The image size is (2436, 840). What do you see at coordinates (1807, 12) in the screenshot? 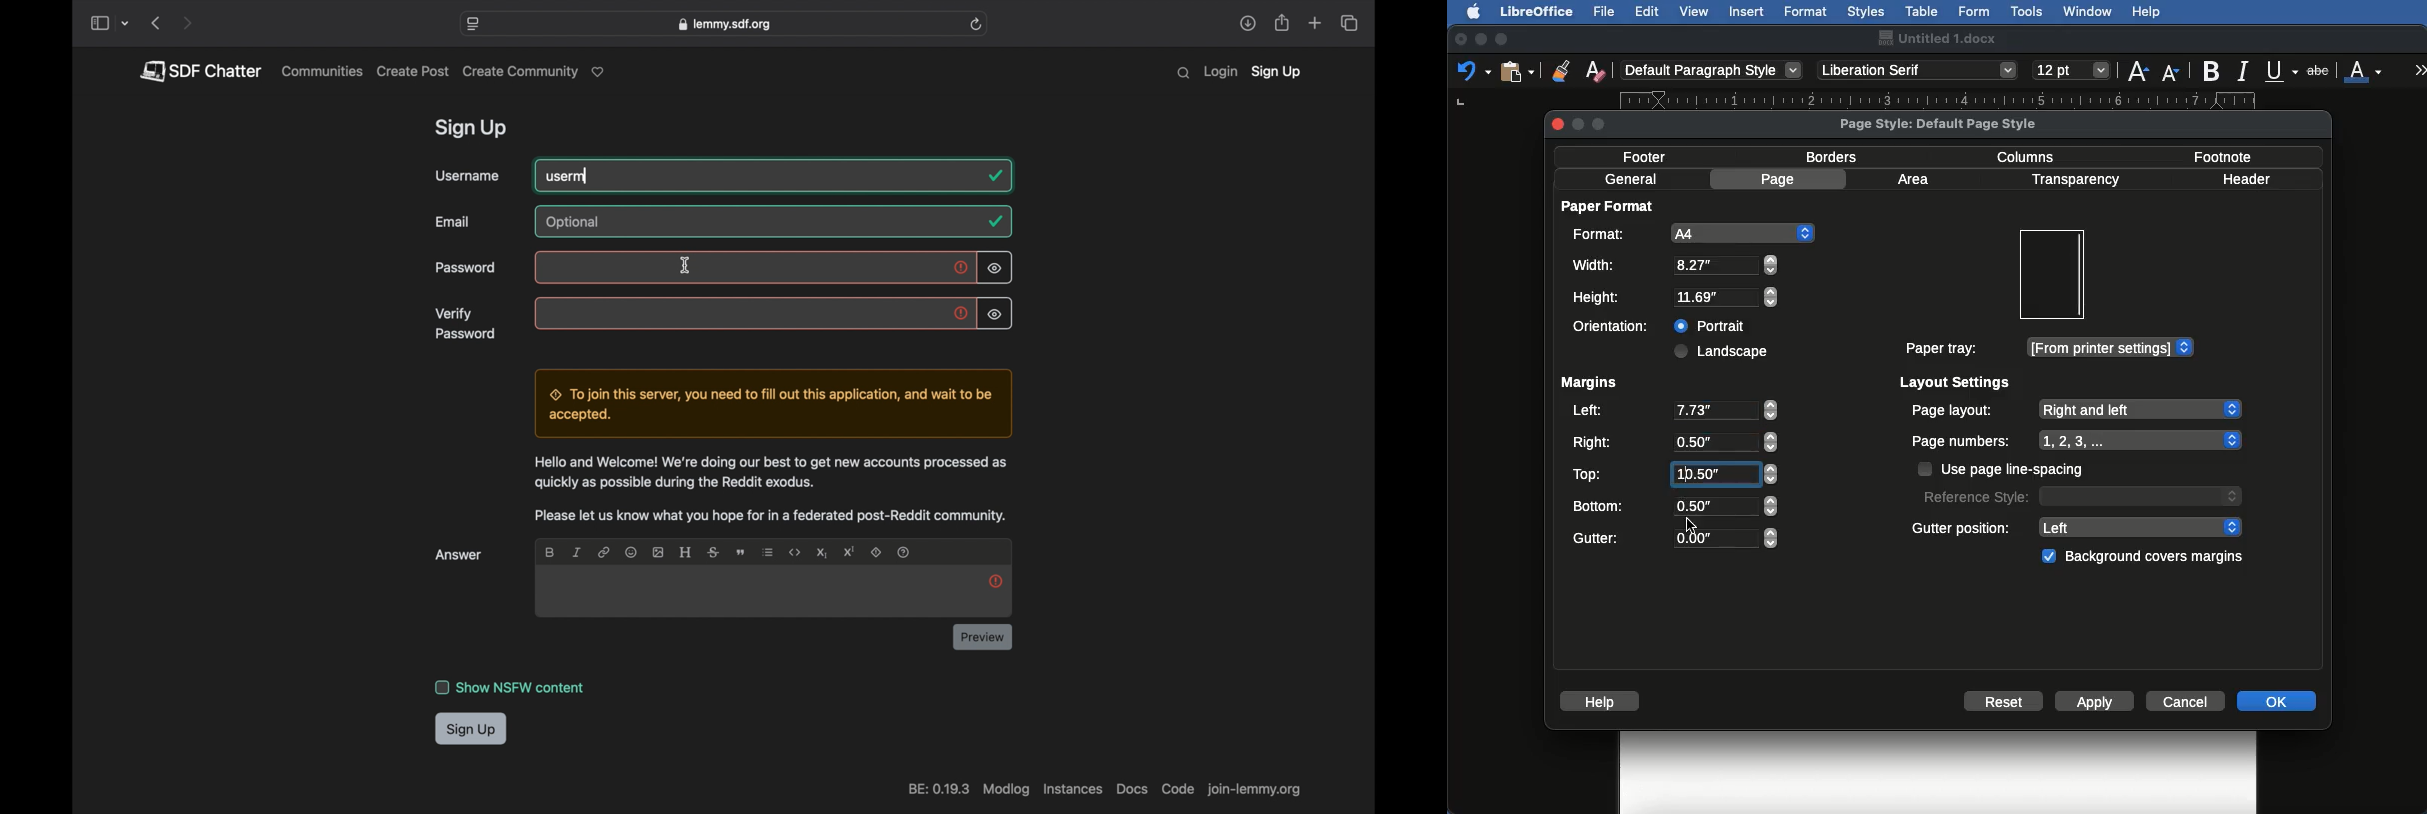
I see `Format` at bounding box center [1807, 12].